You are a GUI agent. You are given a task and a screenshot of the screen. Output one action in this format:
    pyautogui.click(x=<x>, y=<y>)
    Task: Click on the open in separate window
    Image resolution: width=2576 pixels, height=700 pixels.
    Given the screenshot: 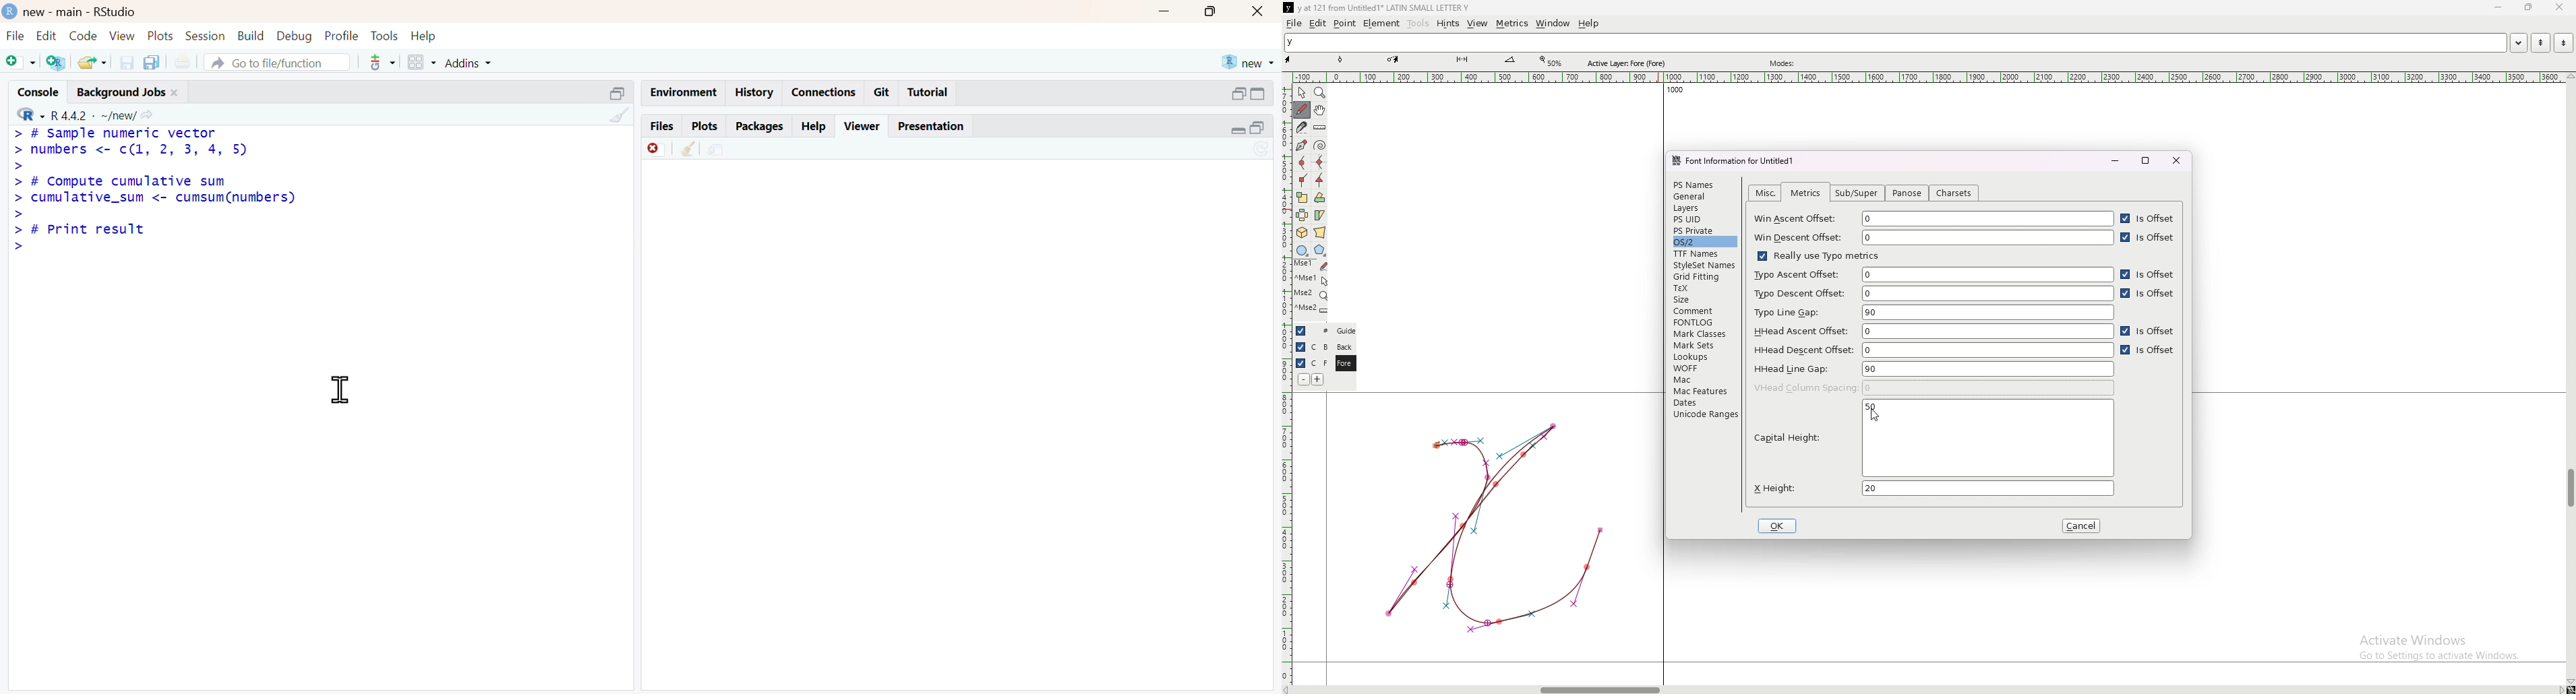 What is the action you would take?
    pyautogui.click(x=619, y=93)
    